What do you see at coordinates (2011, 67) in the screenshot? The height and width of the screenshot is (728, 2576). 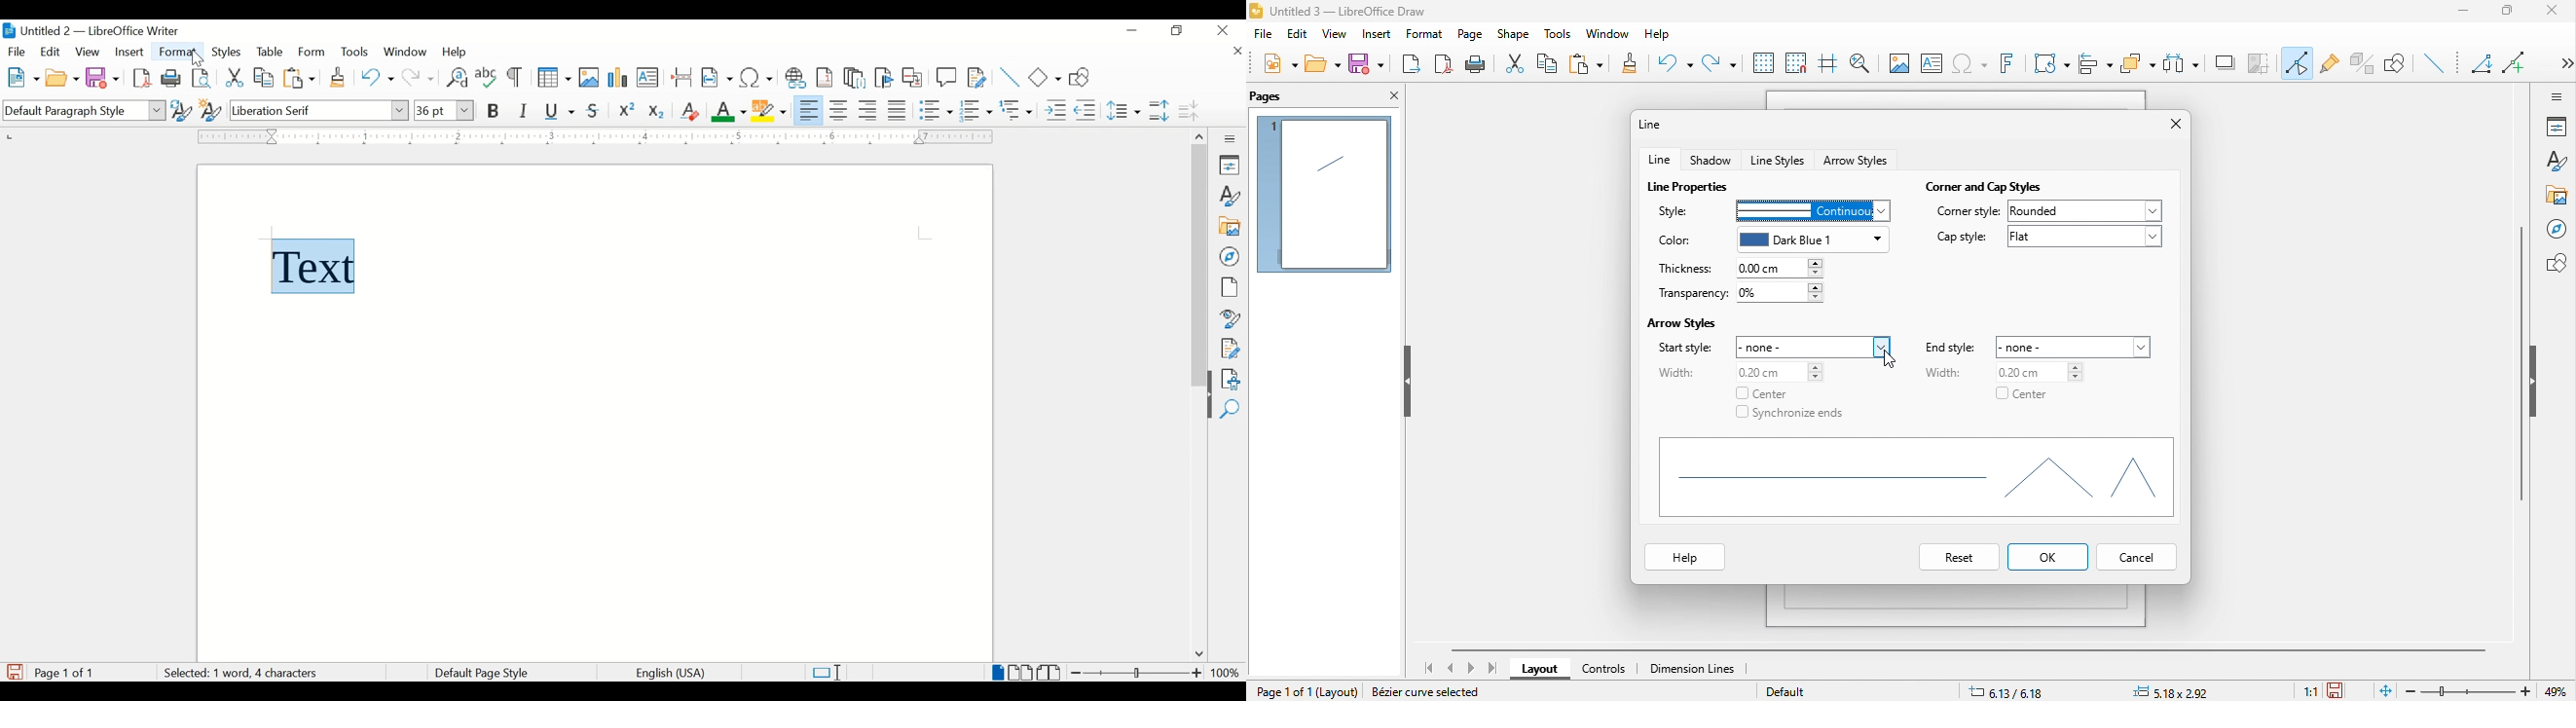 I see `font work text` at bounding box center [2011, 67].